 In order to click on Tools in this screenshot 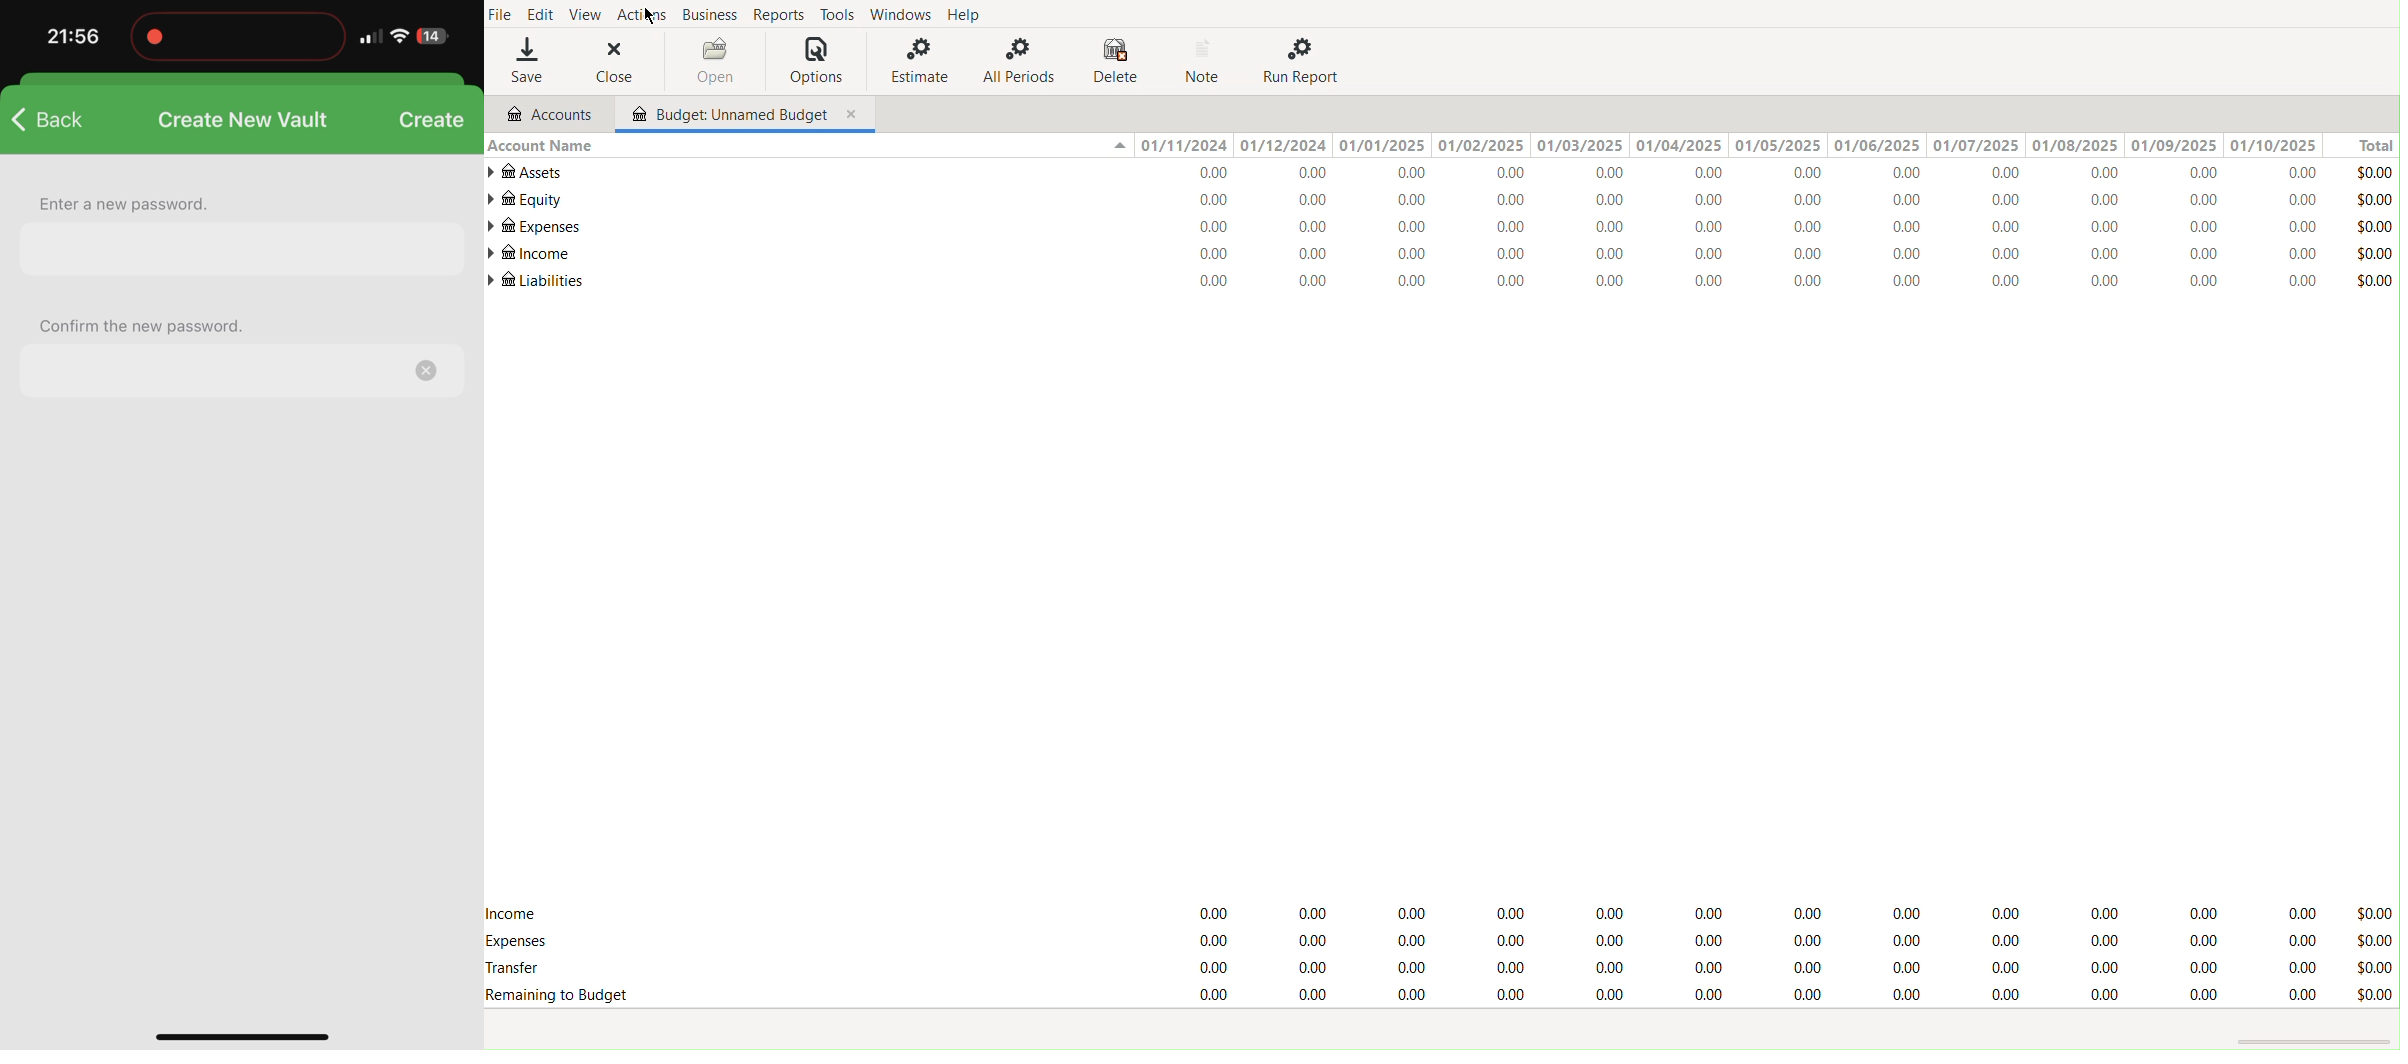, I will do `click(834, 16)`.